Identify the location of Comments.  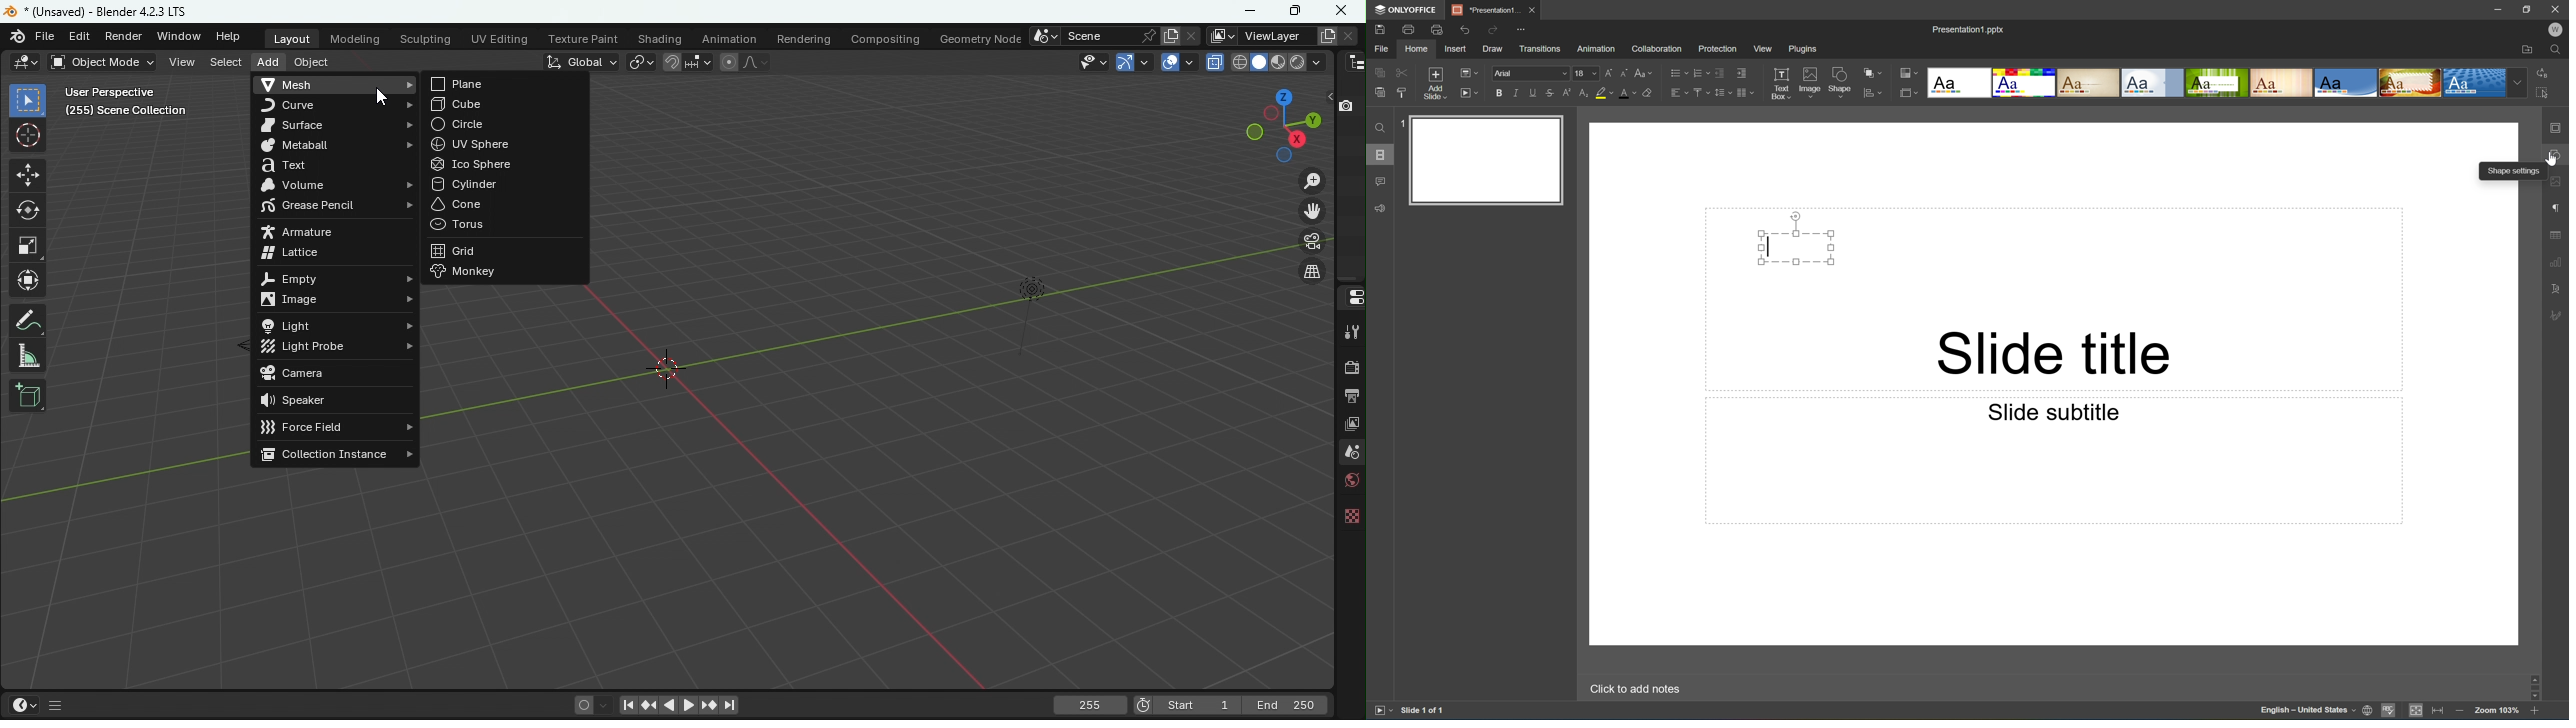
(1380, 182).